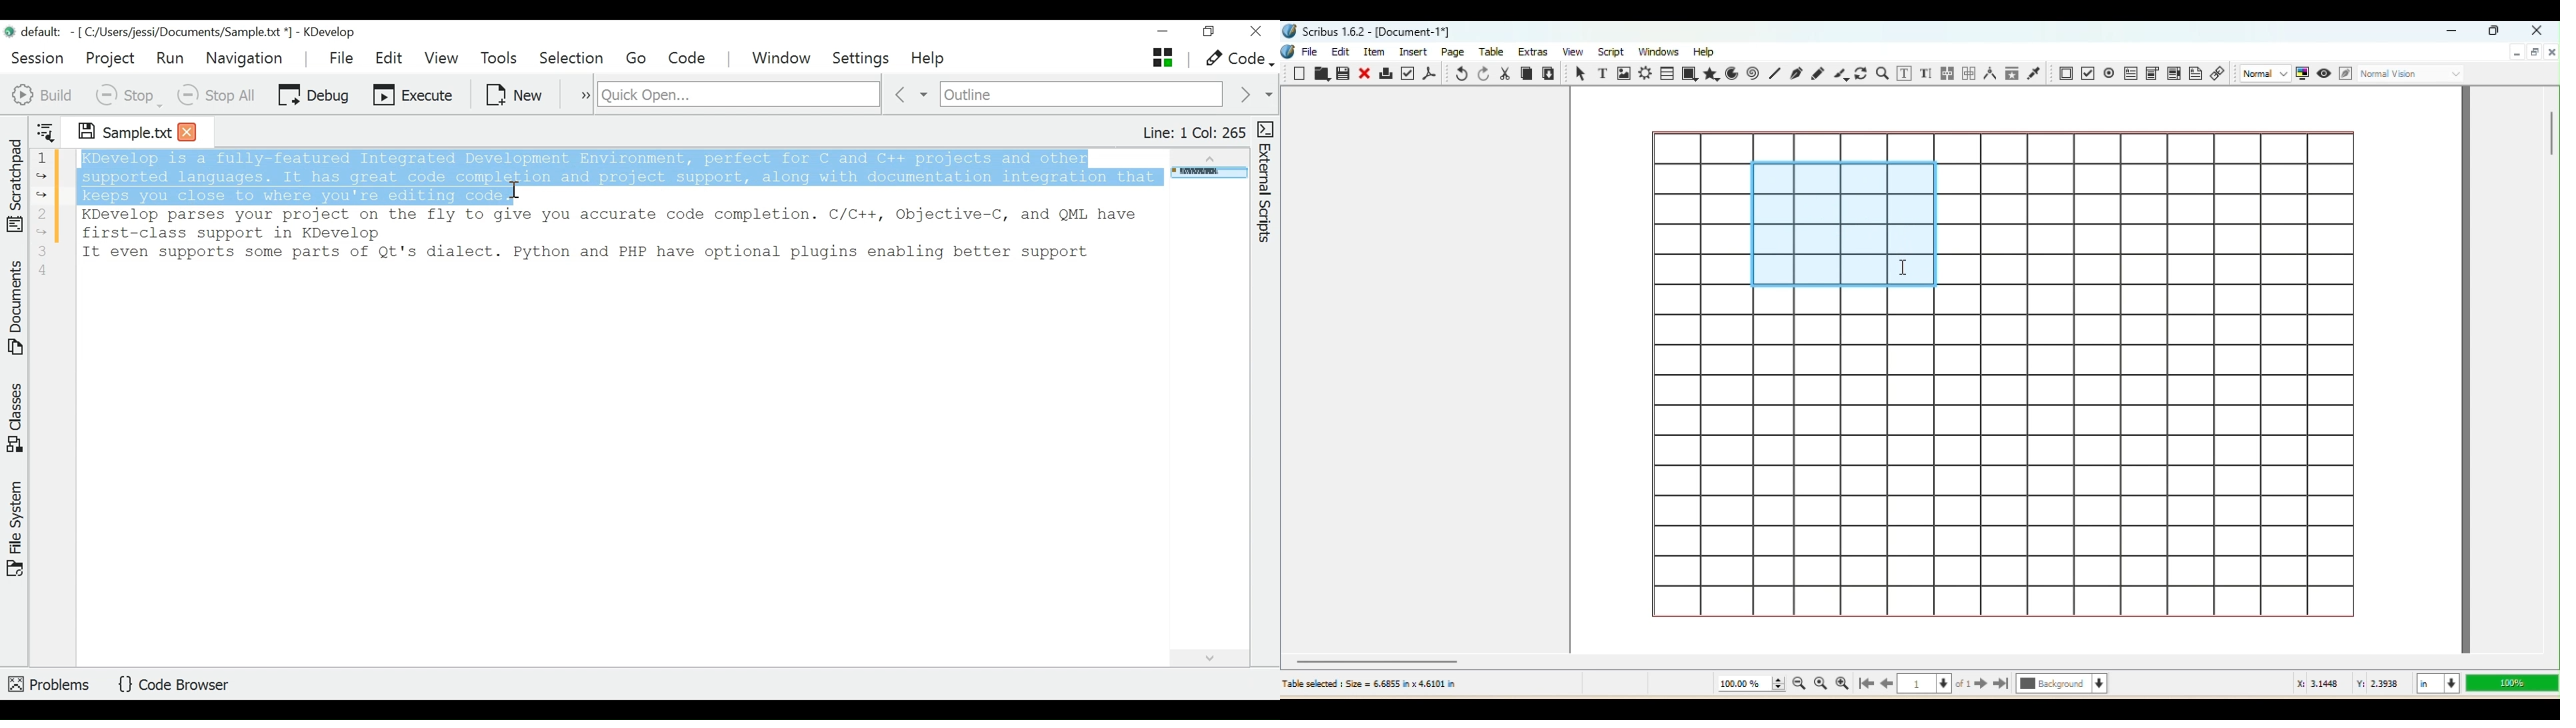 This screenshot has width=2576, height=728. What do you see at coordinates (1905, 268) in the screenshot?
I see `cursor` at bounding box center [1905, 268].